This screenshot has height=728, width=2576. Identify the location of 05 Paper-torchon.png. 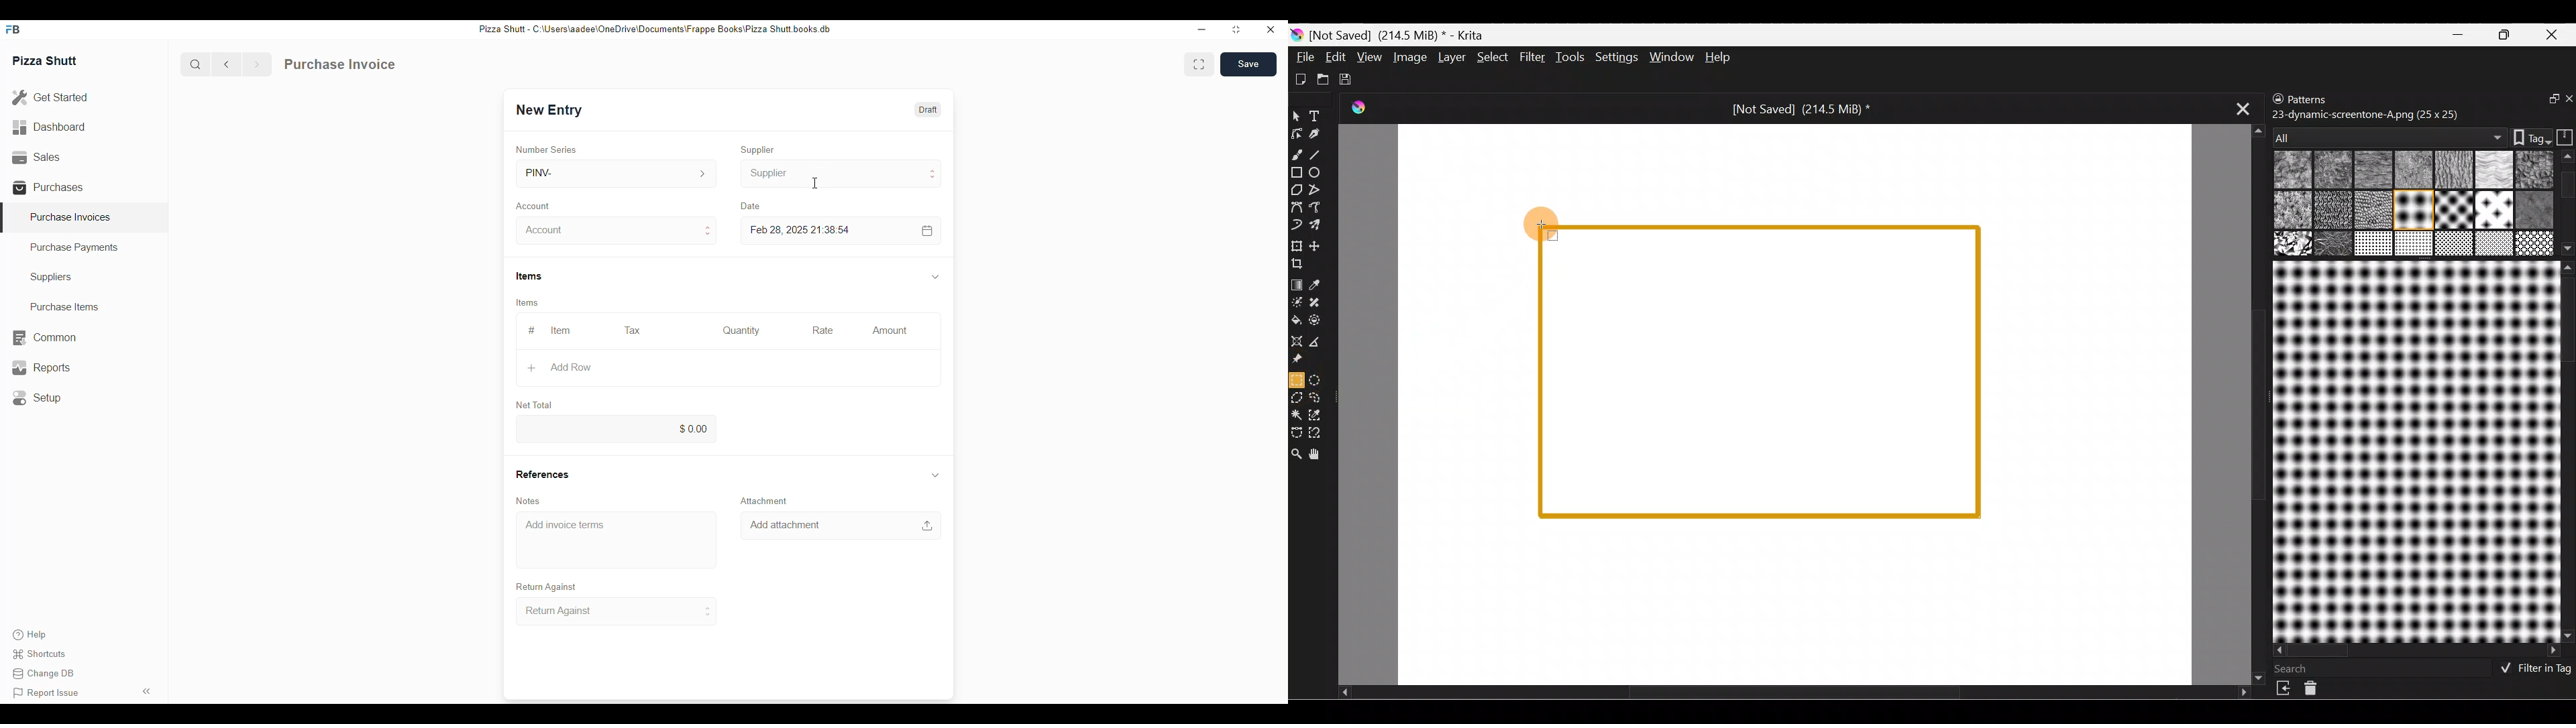
(2495, 171).